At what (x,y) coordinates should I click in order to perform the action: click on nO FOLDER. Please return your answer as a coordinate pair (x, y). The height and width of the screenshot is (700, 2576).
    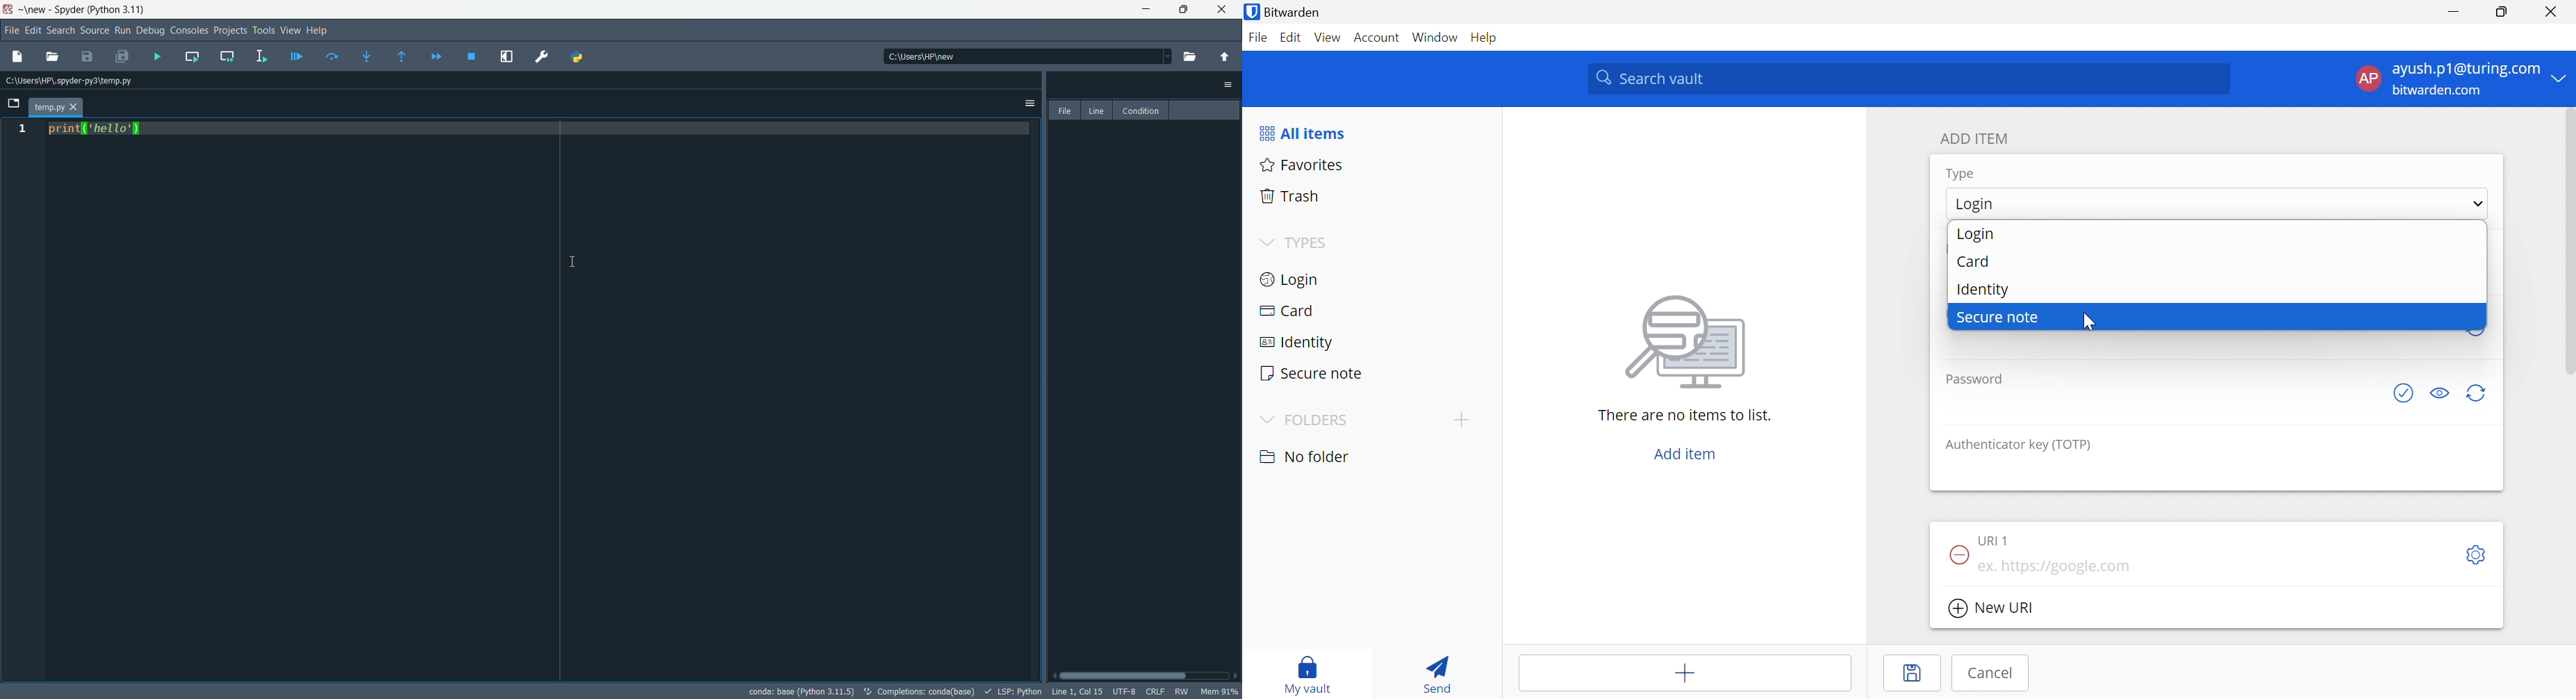
    Looking at the image, I should click on (1307, 457).